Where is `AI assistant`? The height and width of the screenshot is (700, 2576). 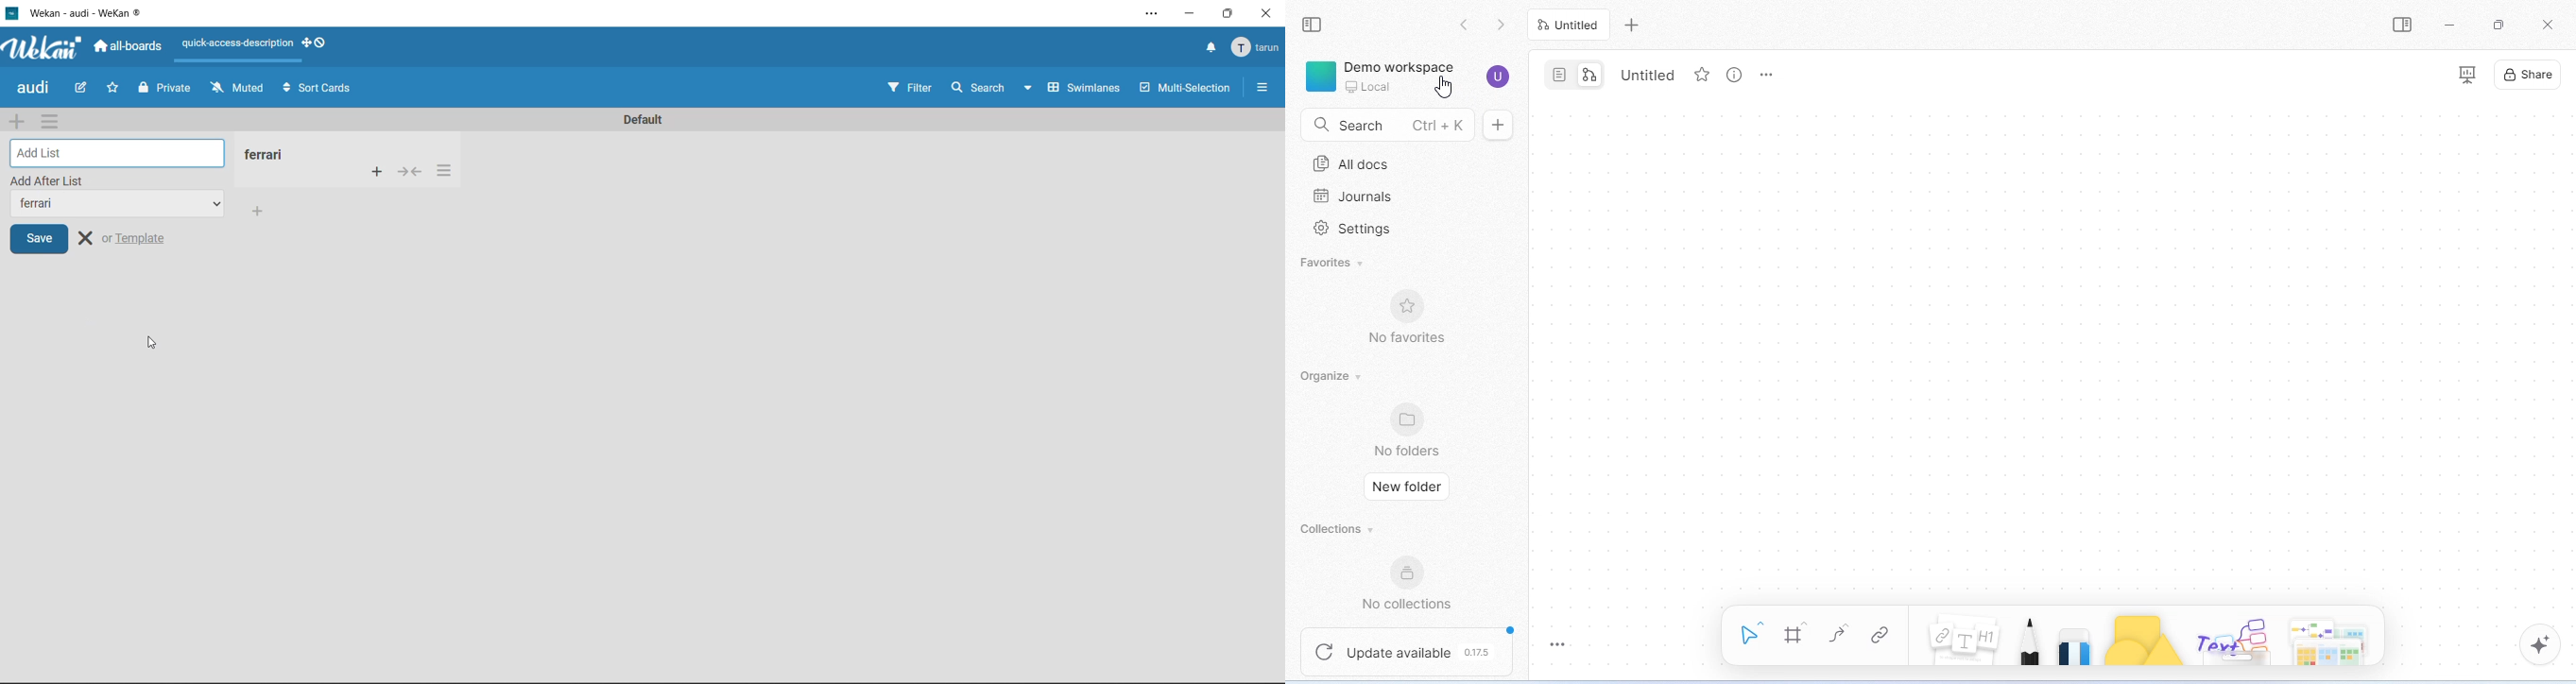
AI assistant is located at coordinates (2533, 645).